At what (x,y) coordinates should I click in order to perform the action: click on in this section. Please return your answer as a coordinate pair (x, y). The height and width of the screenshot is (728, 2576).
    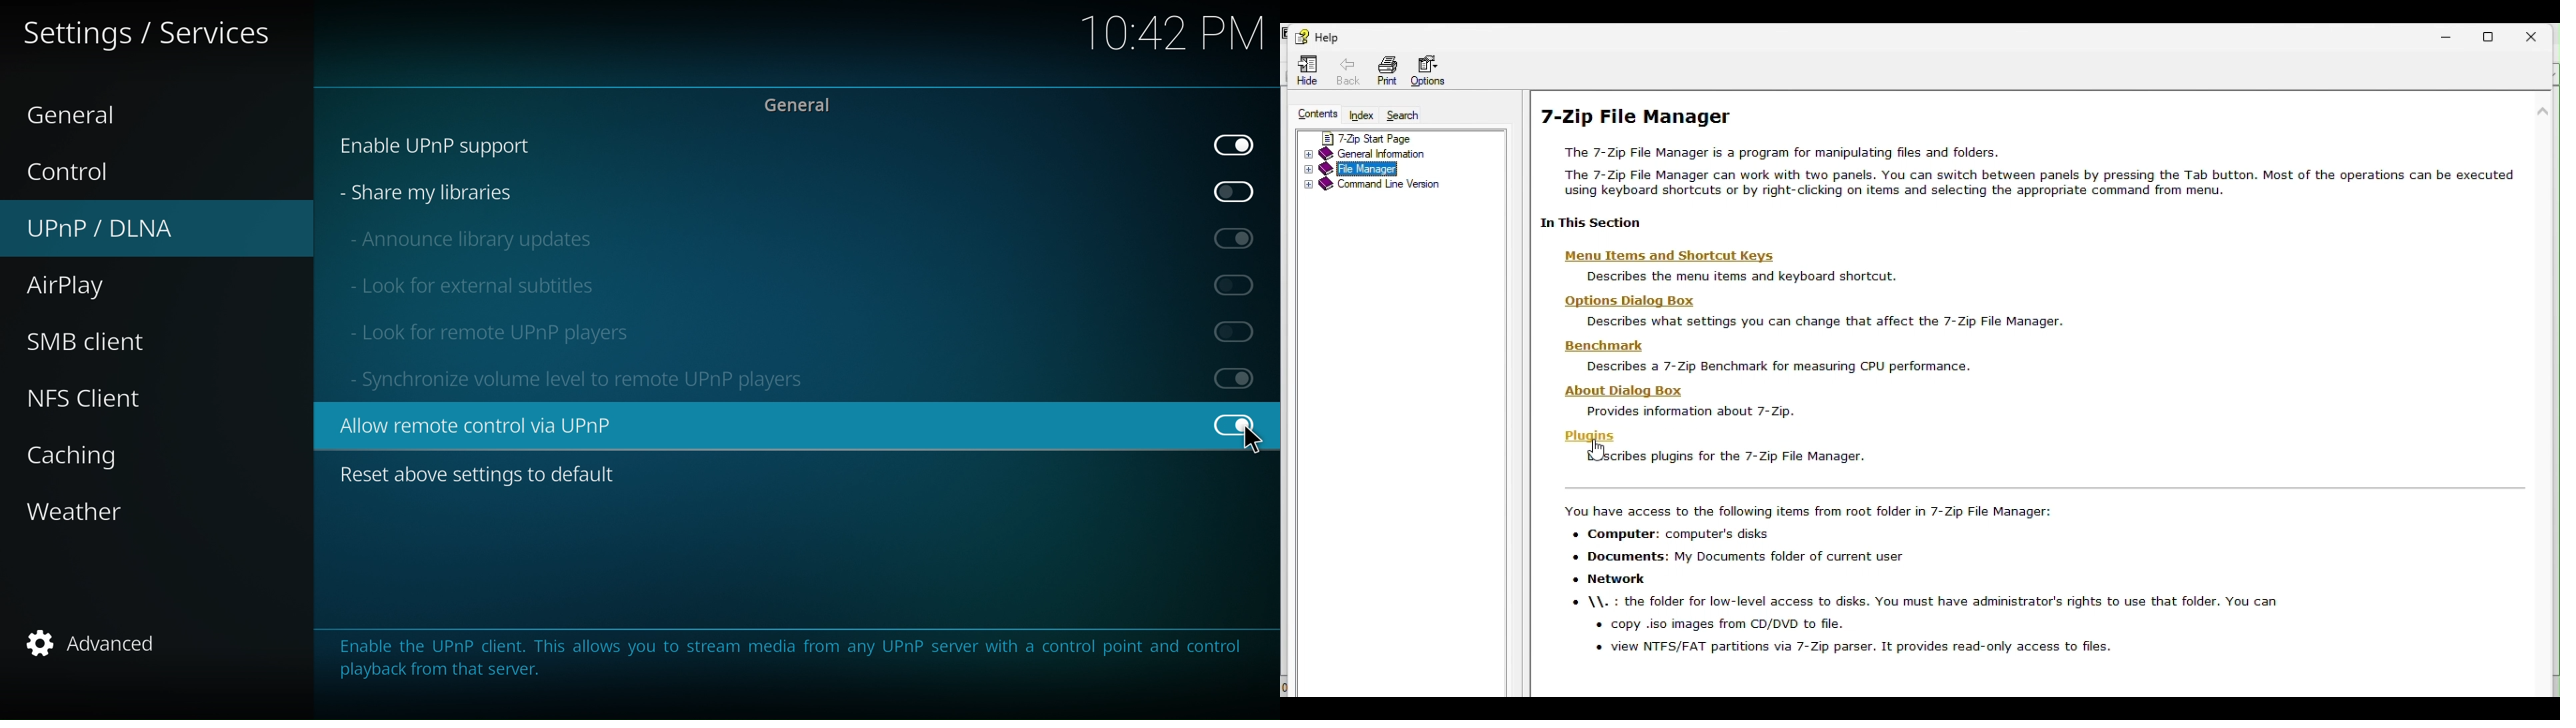
    Looking at the image, I should click on (1583, 224).